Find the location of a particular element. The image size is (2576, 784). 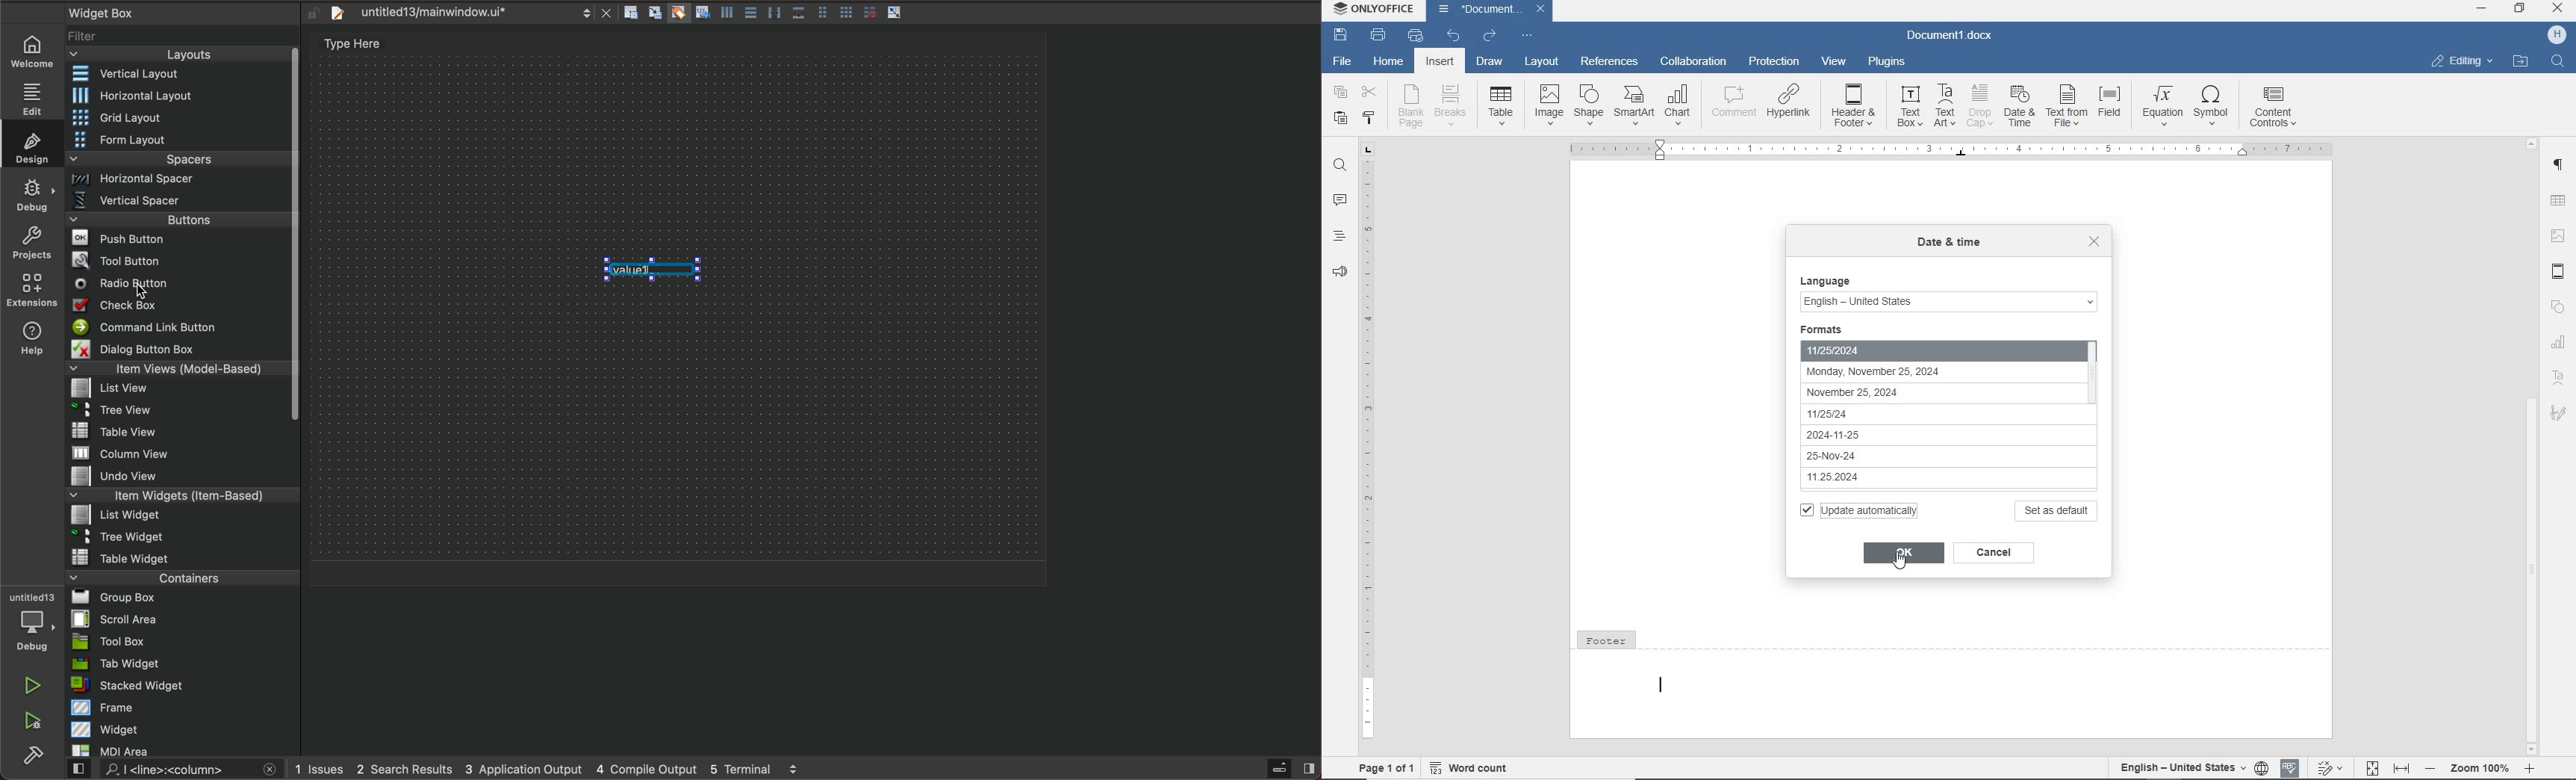

set as default is located at coordinates (2058, 510).